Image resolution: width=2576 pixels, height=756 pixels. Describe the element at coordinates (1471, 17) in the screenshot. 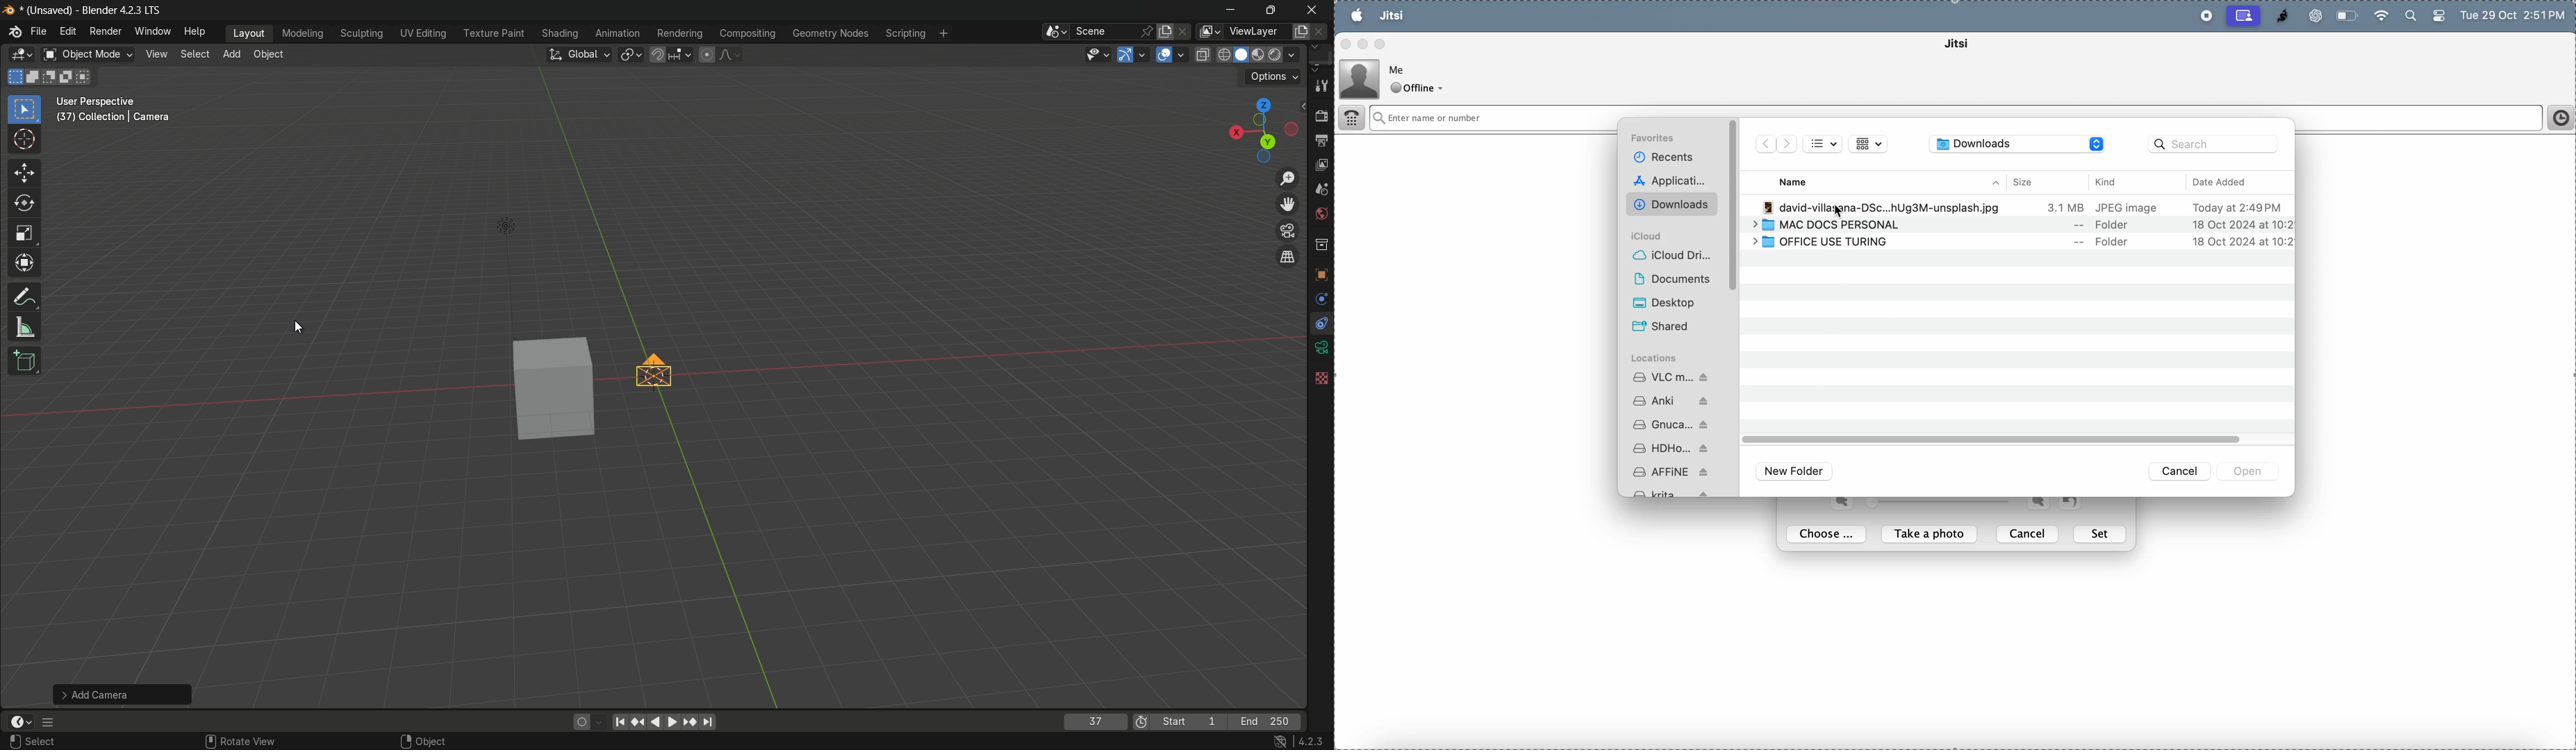

I see `tools` at that location.